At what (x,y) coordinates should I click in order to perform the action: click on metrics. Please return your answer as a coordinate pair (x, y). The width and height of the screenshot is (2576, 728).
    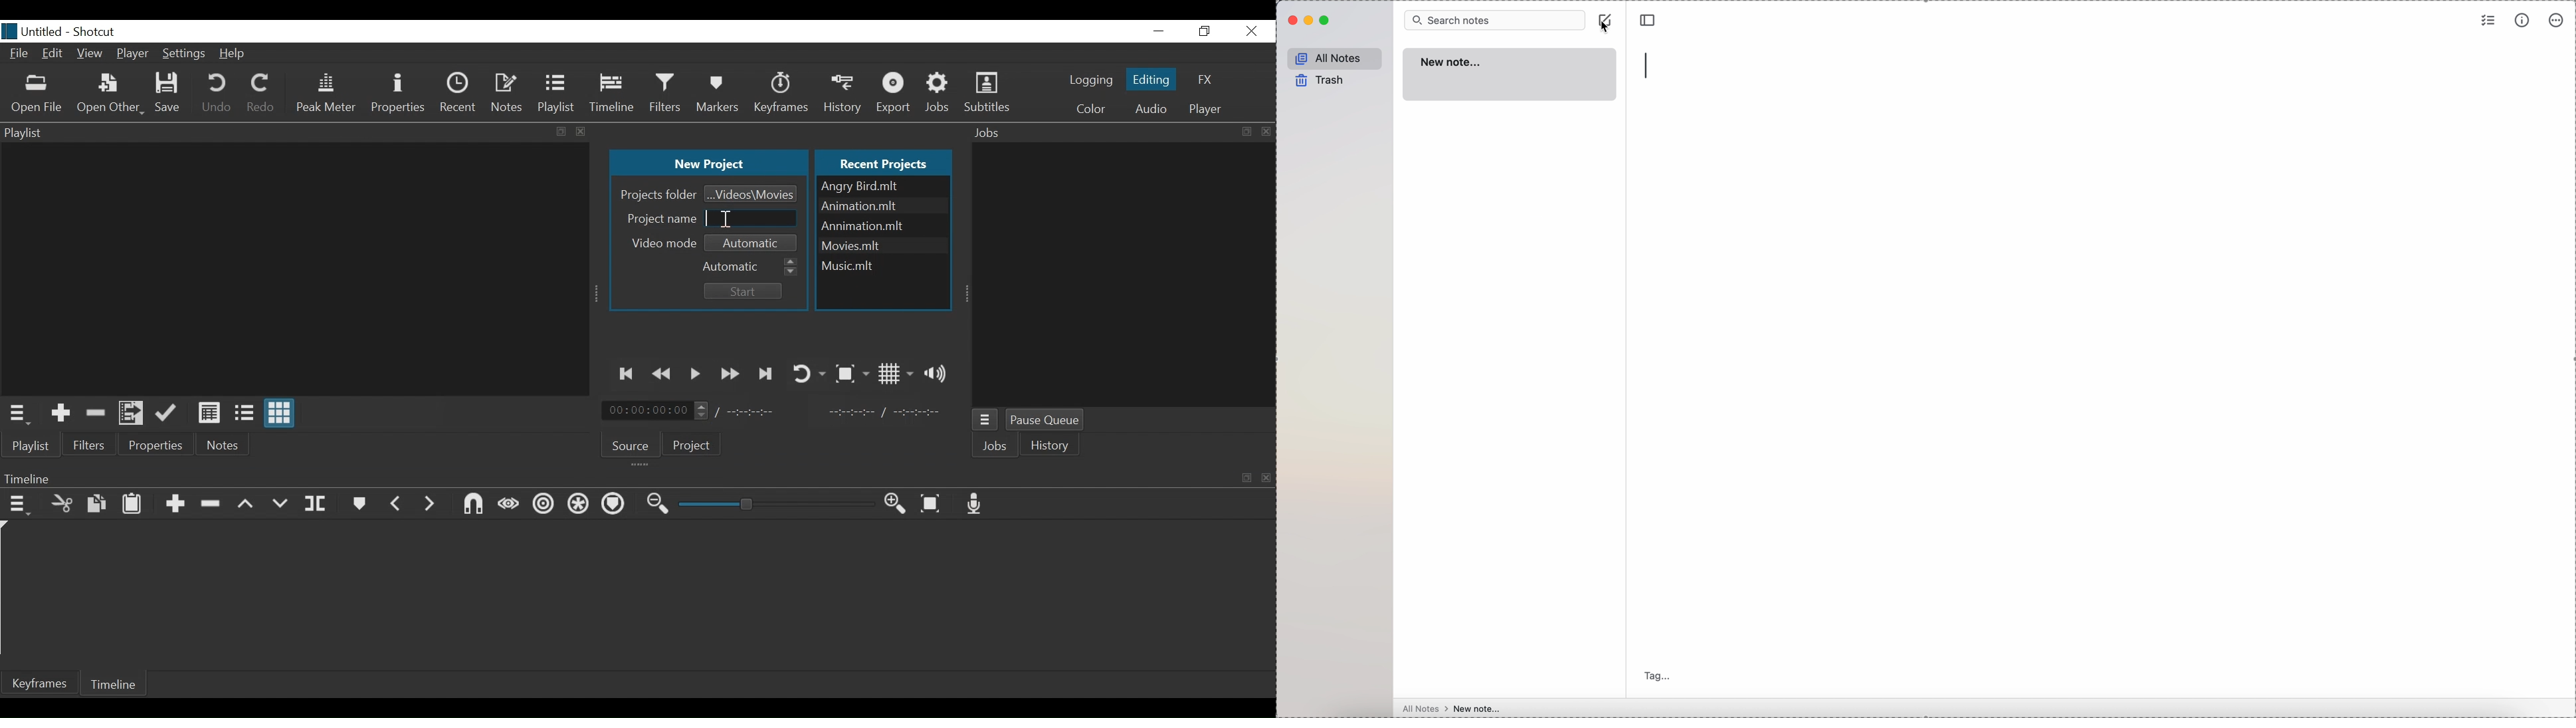
    Looking at the image, I should click on (2524, 21).